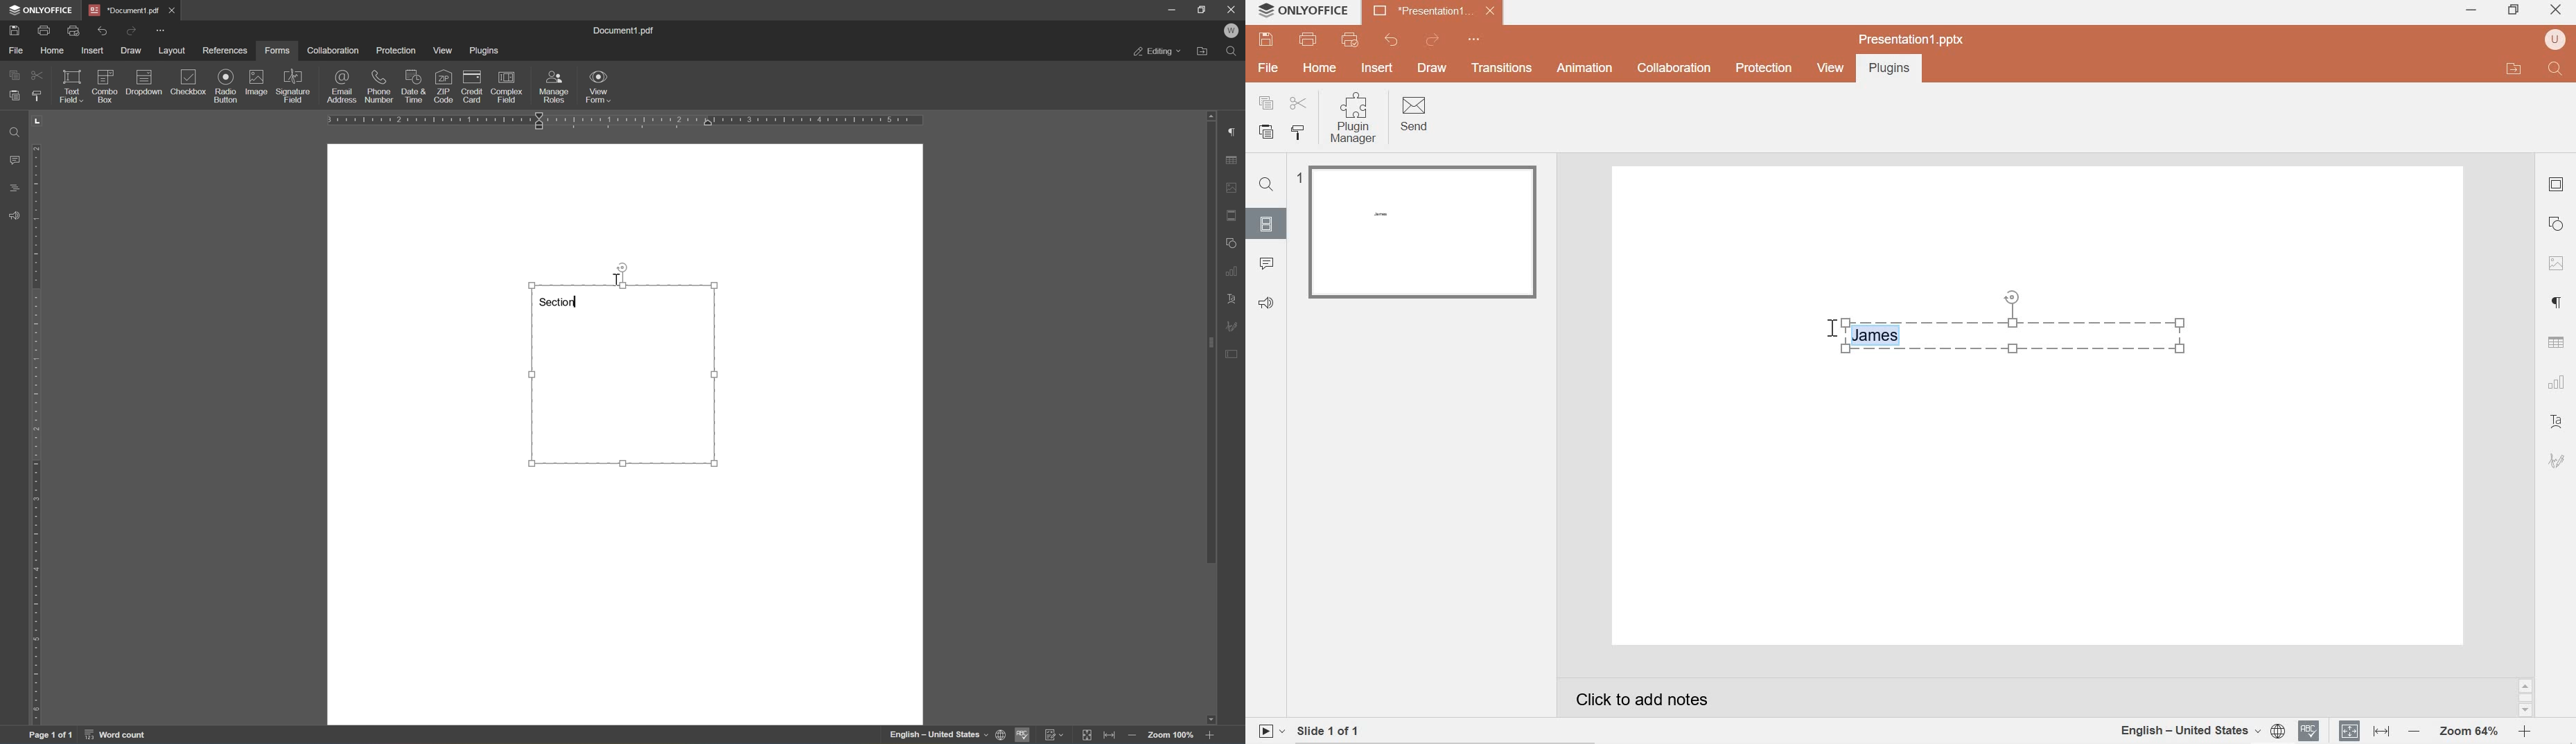 This screenshot has width=2576, height=756. What do you see at coordinates (628, 30) in the screenshot?
I see `document.pdf` at bounding box center [628, 30].